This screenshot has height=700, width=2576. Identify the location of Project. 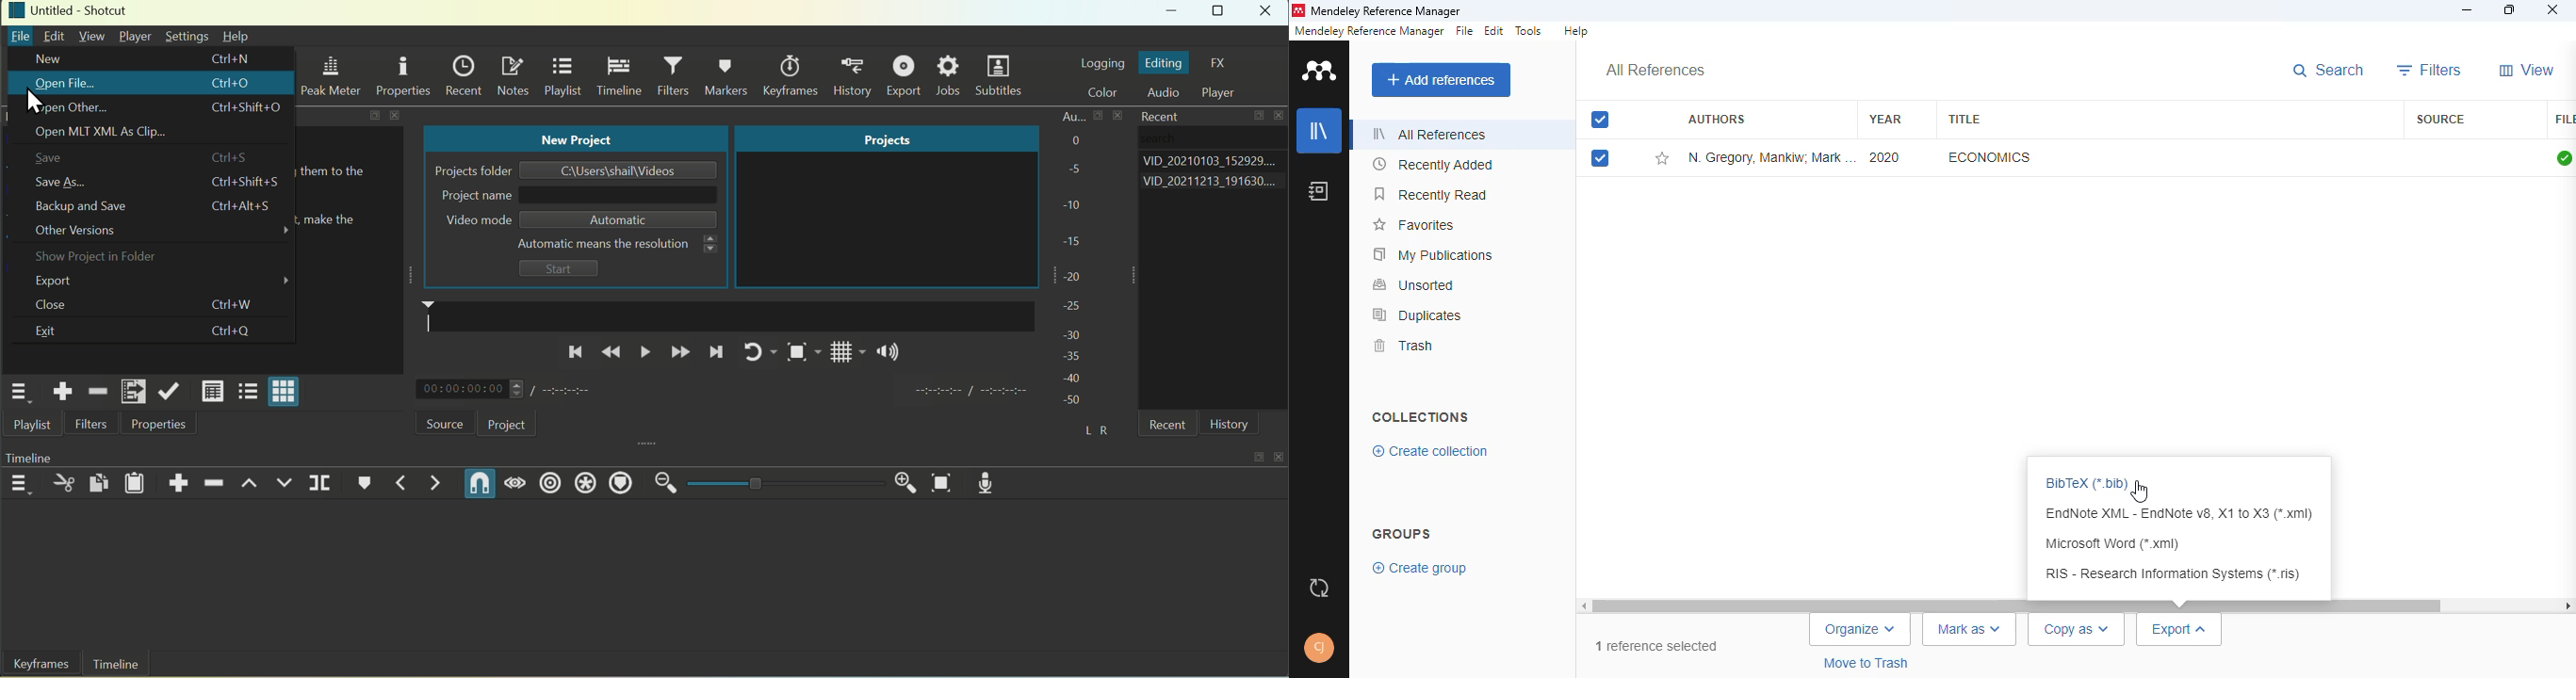
(506, 424).